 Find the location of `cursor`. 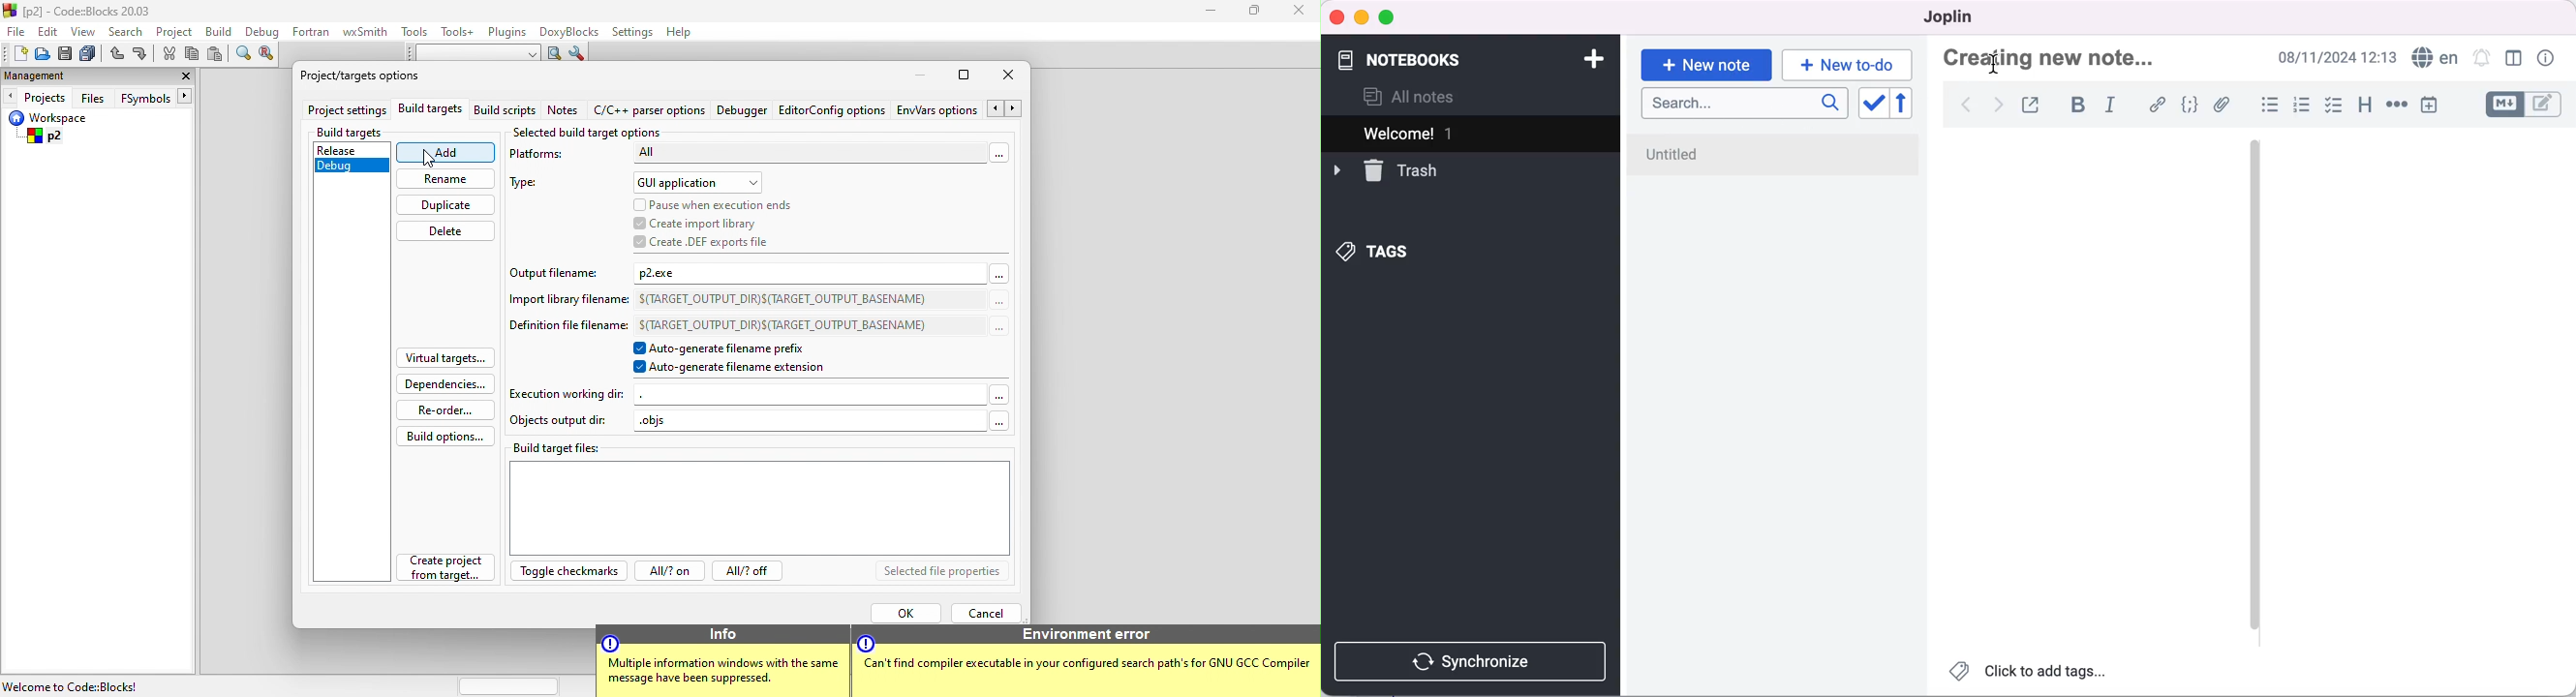

cursor is located at coordinates (1983, 62).